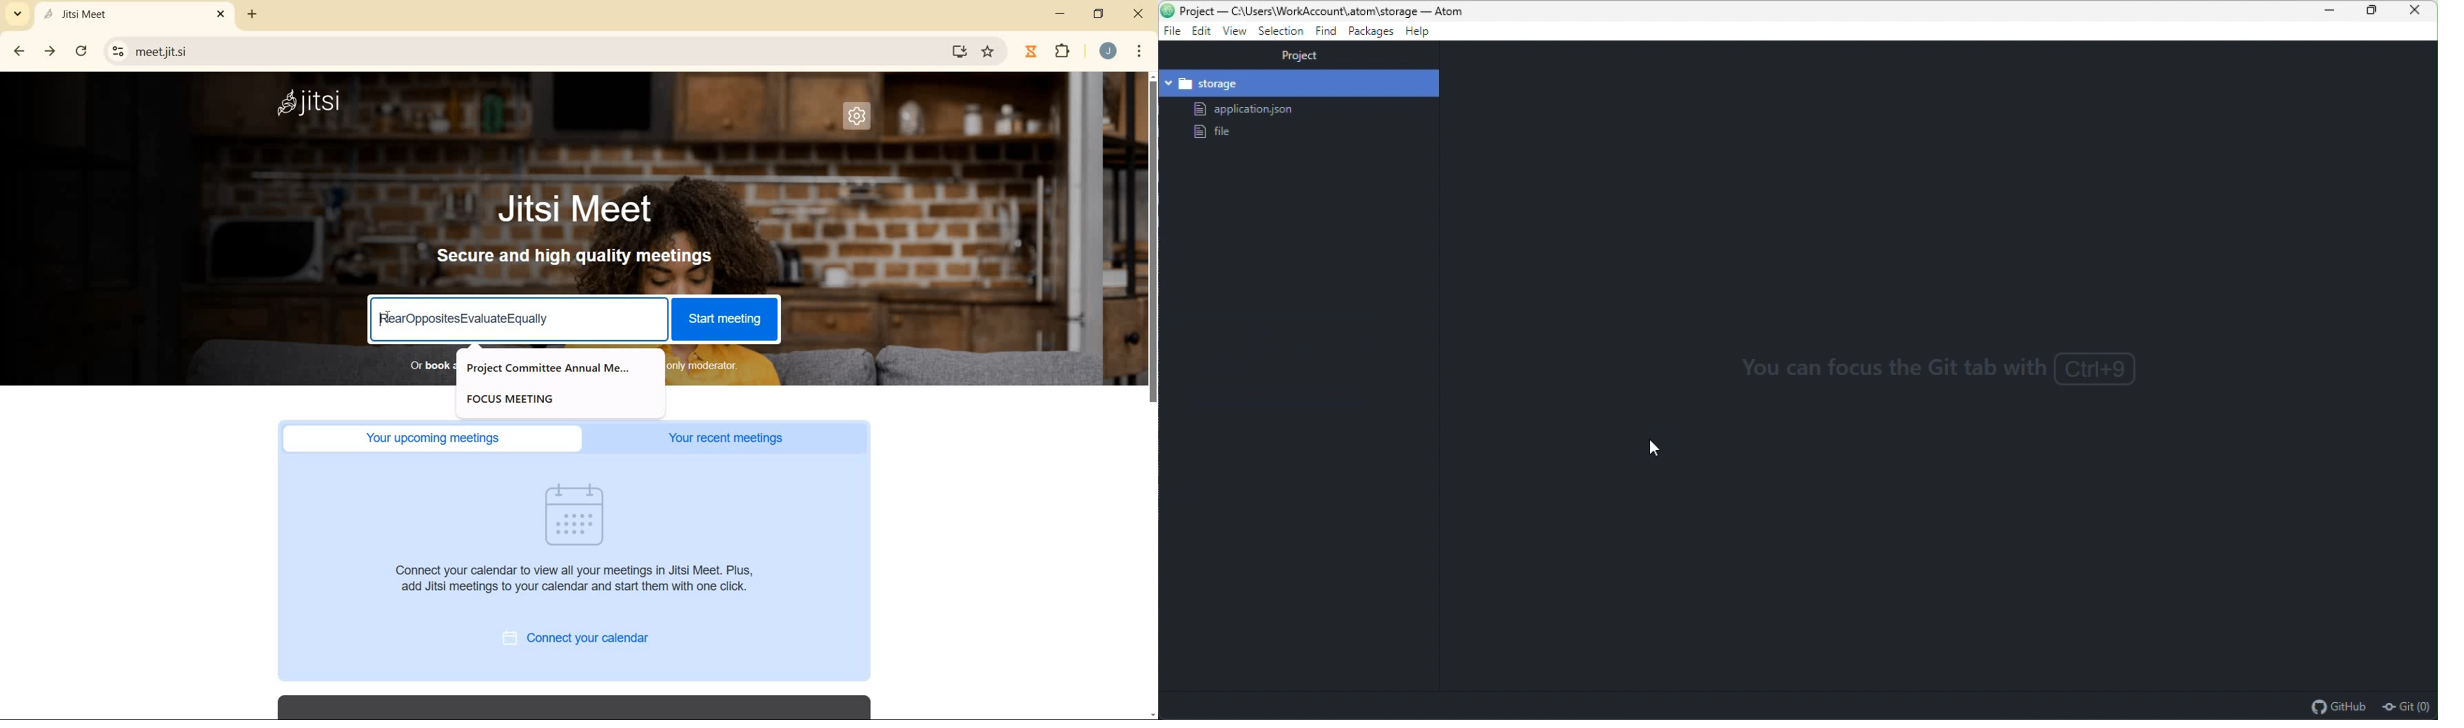 This screenshot has height=728, width=2464. I want to click on Selection, so click(1283, 30).